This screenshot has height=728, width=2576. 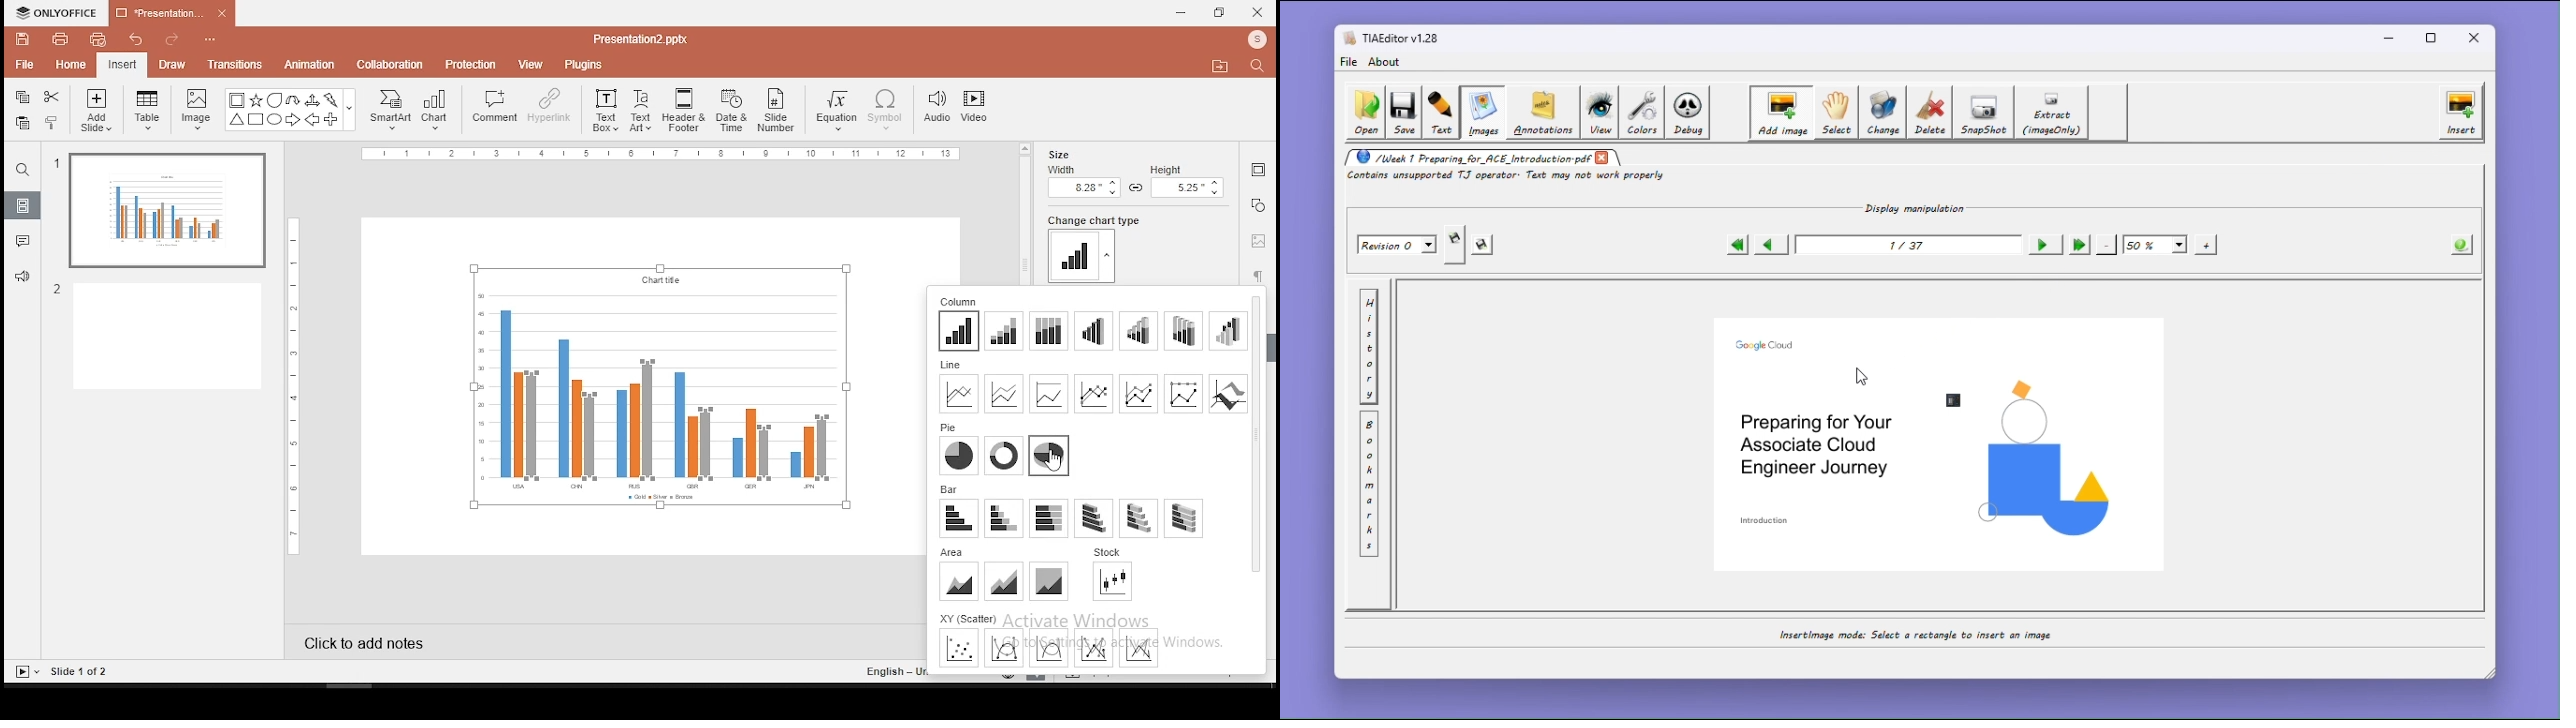 I want to click on Presentation? pptx, so click(x=638, y=39).